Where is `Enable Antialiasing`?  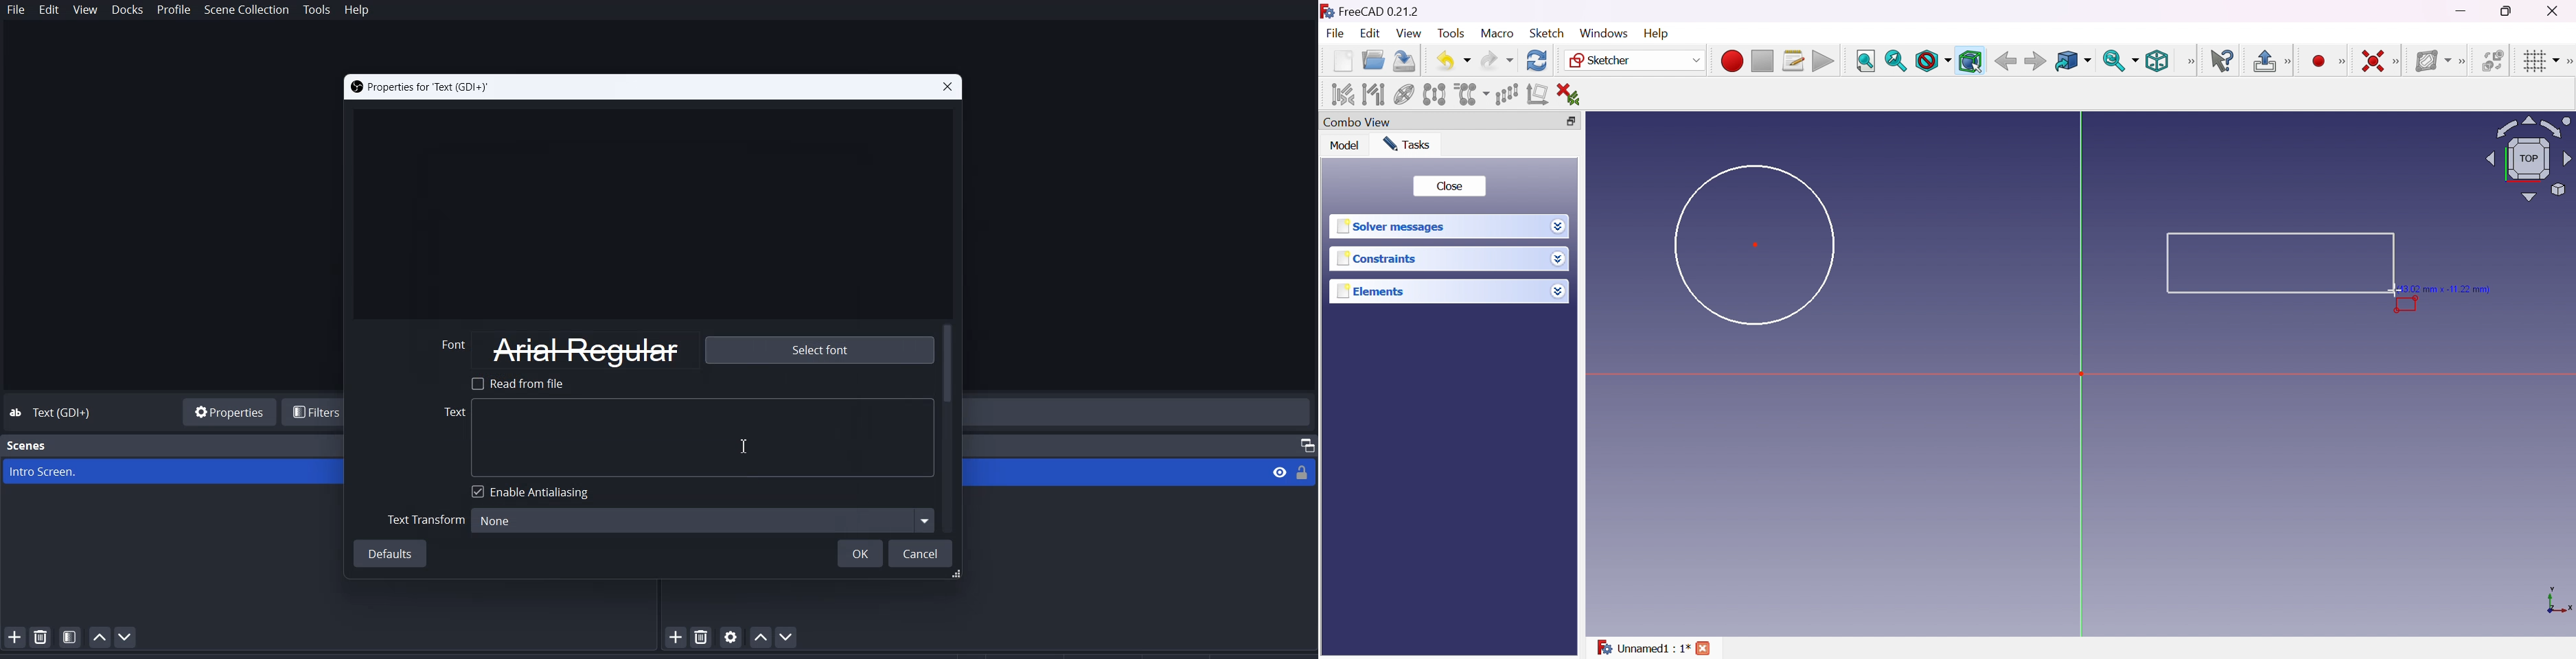
Enable Antialiasing is located at coordinates (533, 492).